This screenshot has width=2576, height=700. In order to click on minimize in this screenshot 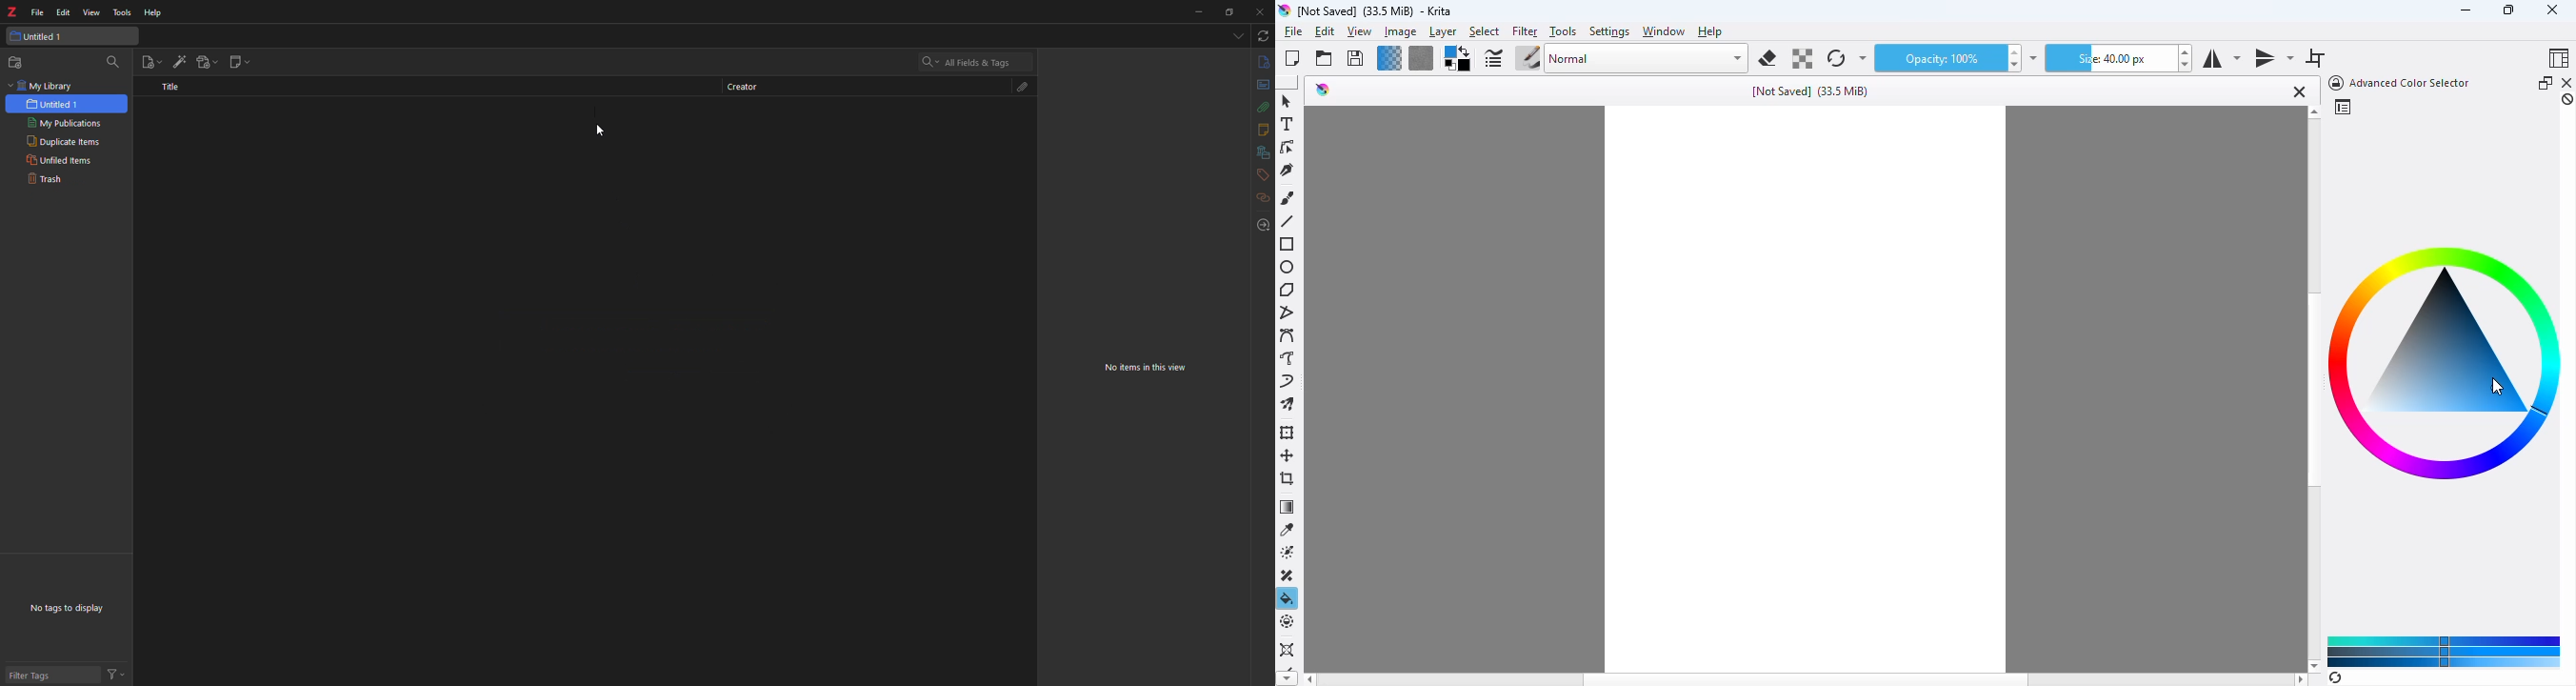, I will do `click(2466, 10)`.